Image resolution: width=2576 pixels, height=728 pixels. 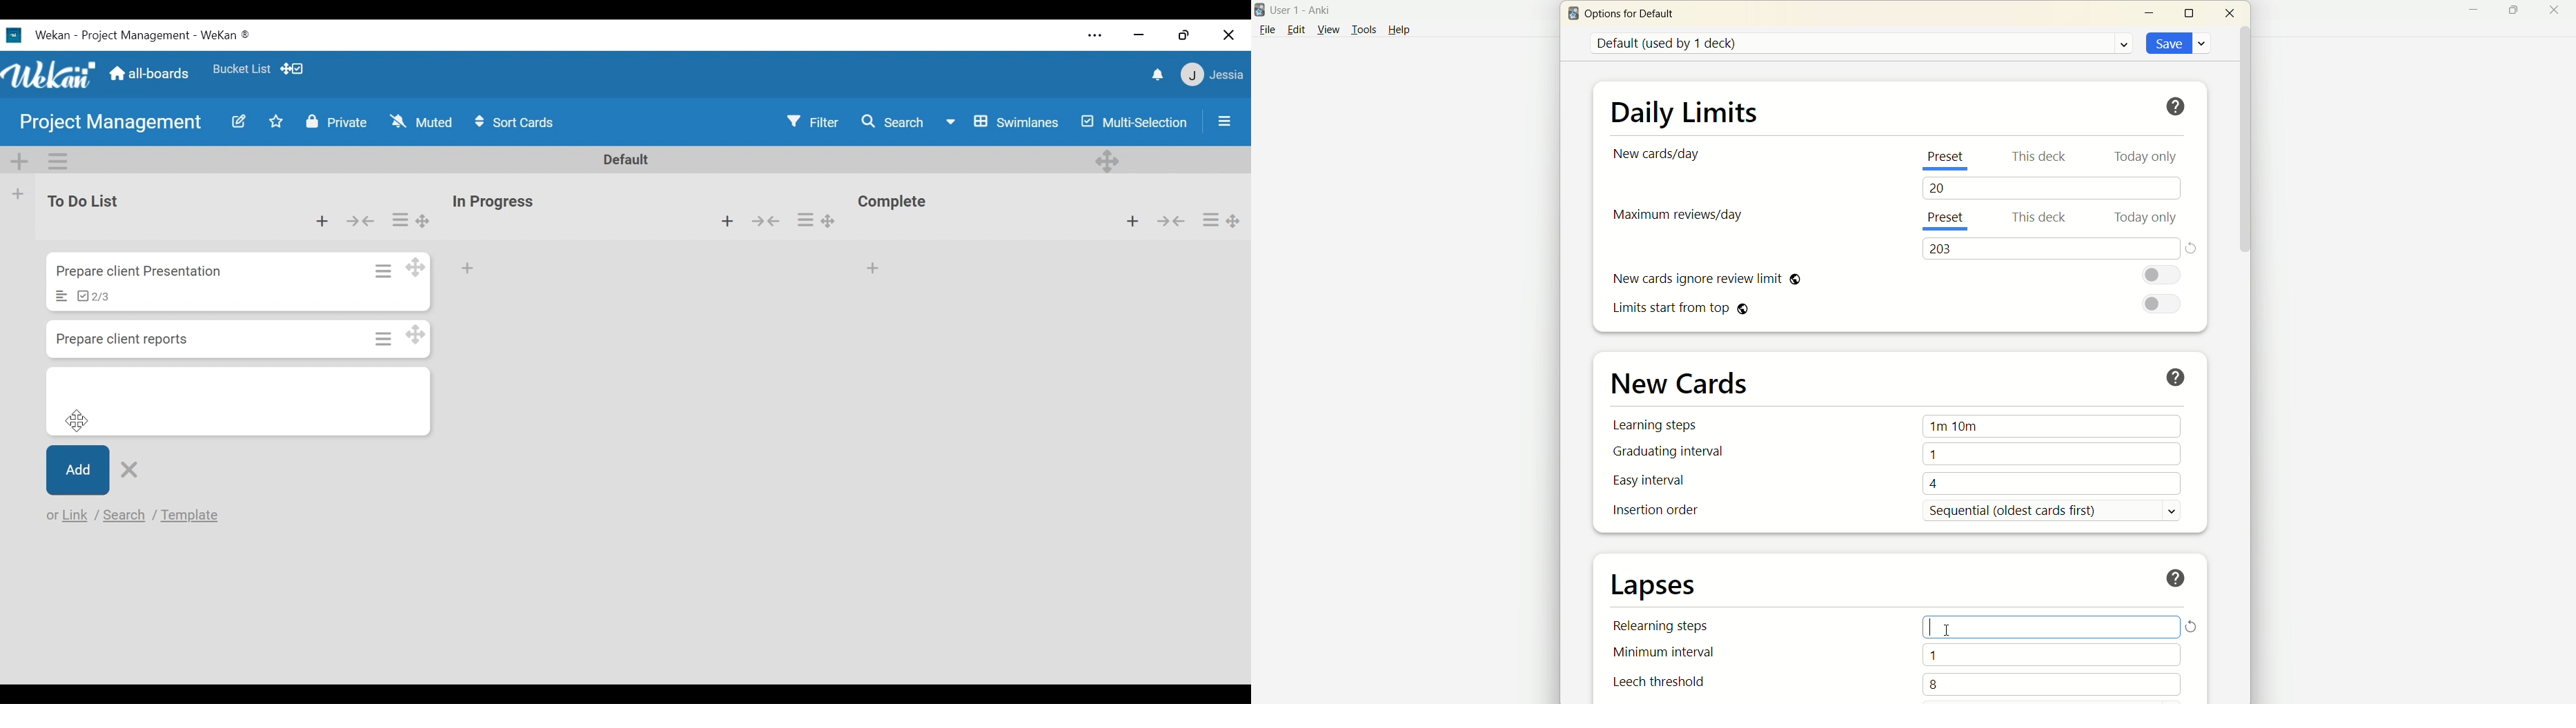 I want to click on daily limits, so click(x=1682, y=110).